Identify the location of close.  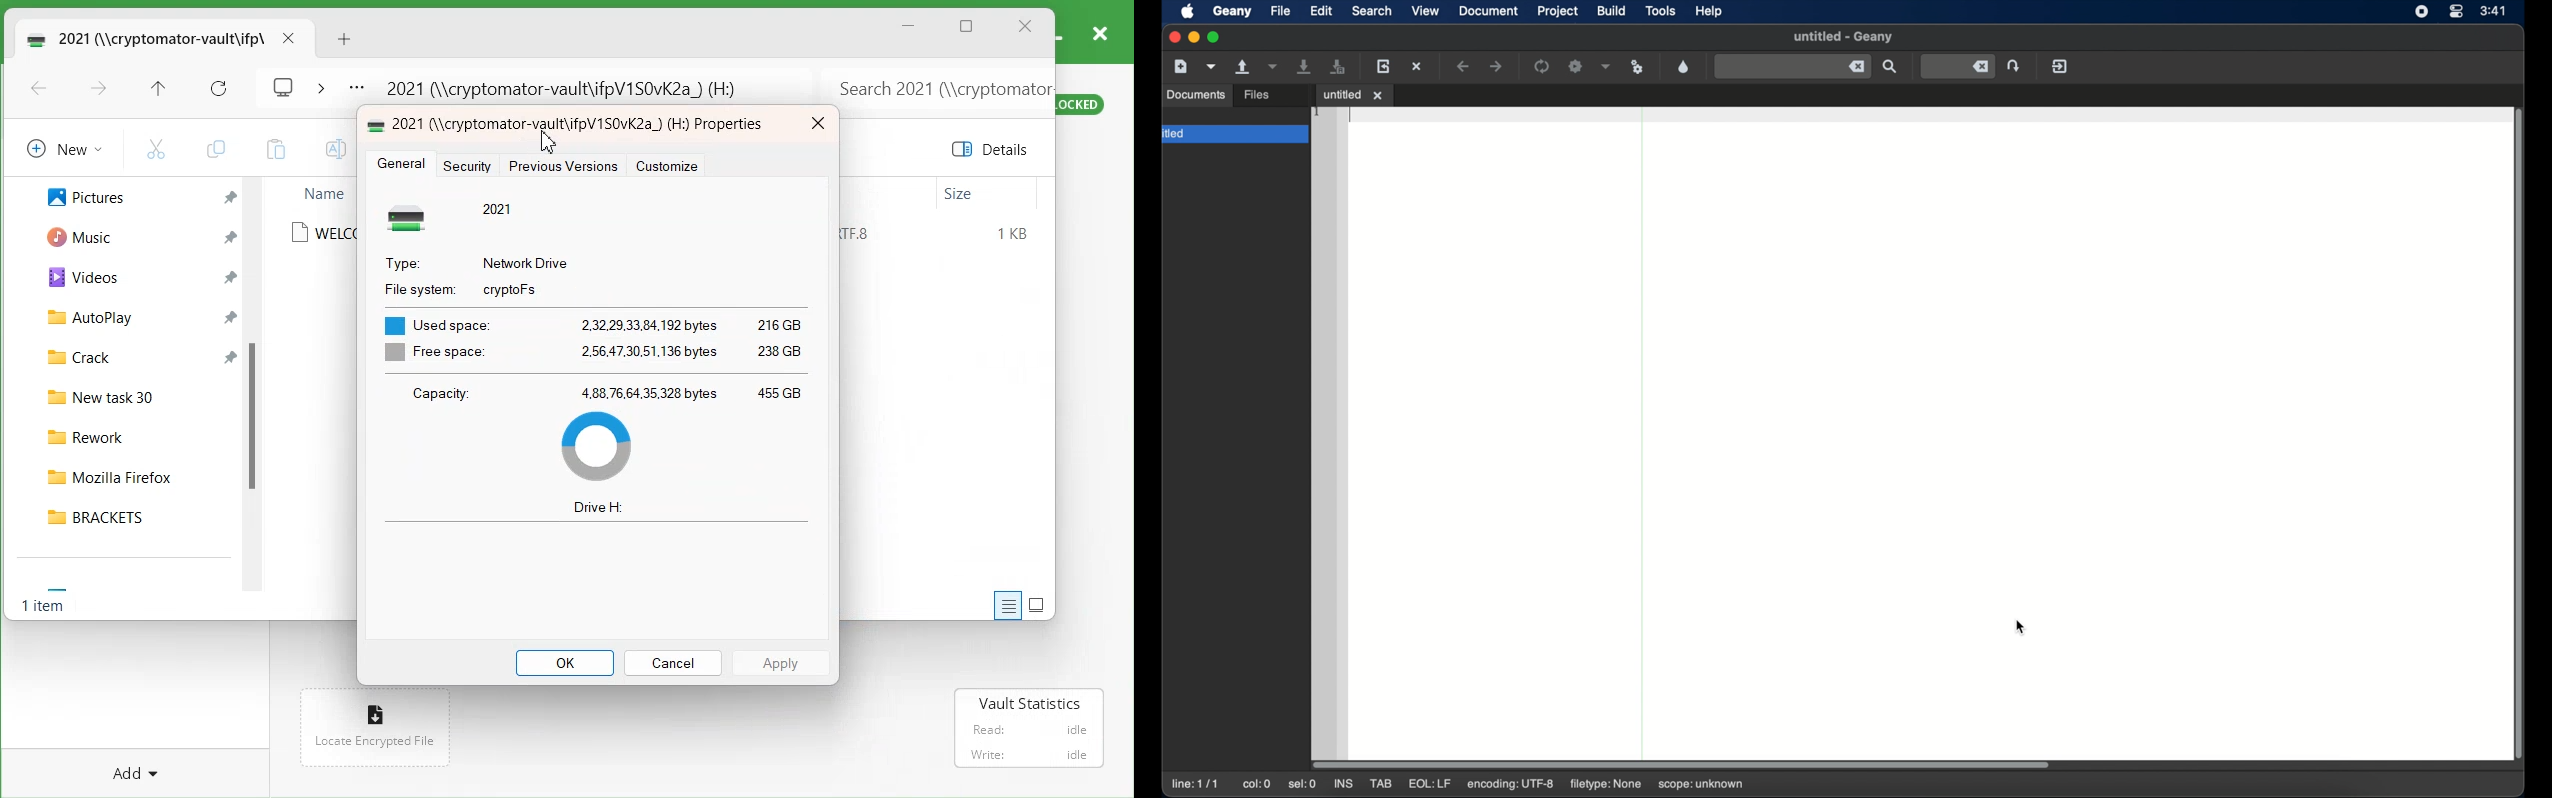
(288, 38).